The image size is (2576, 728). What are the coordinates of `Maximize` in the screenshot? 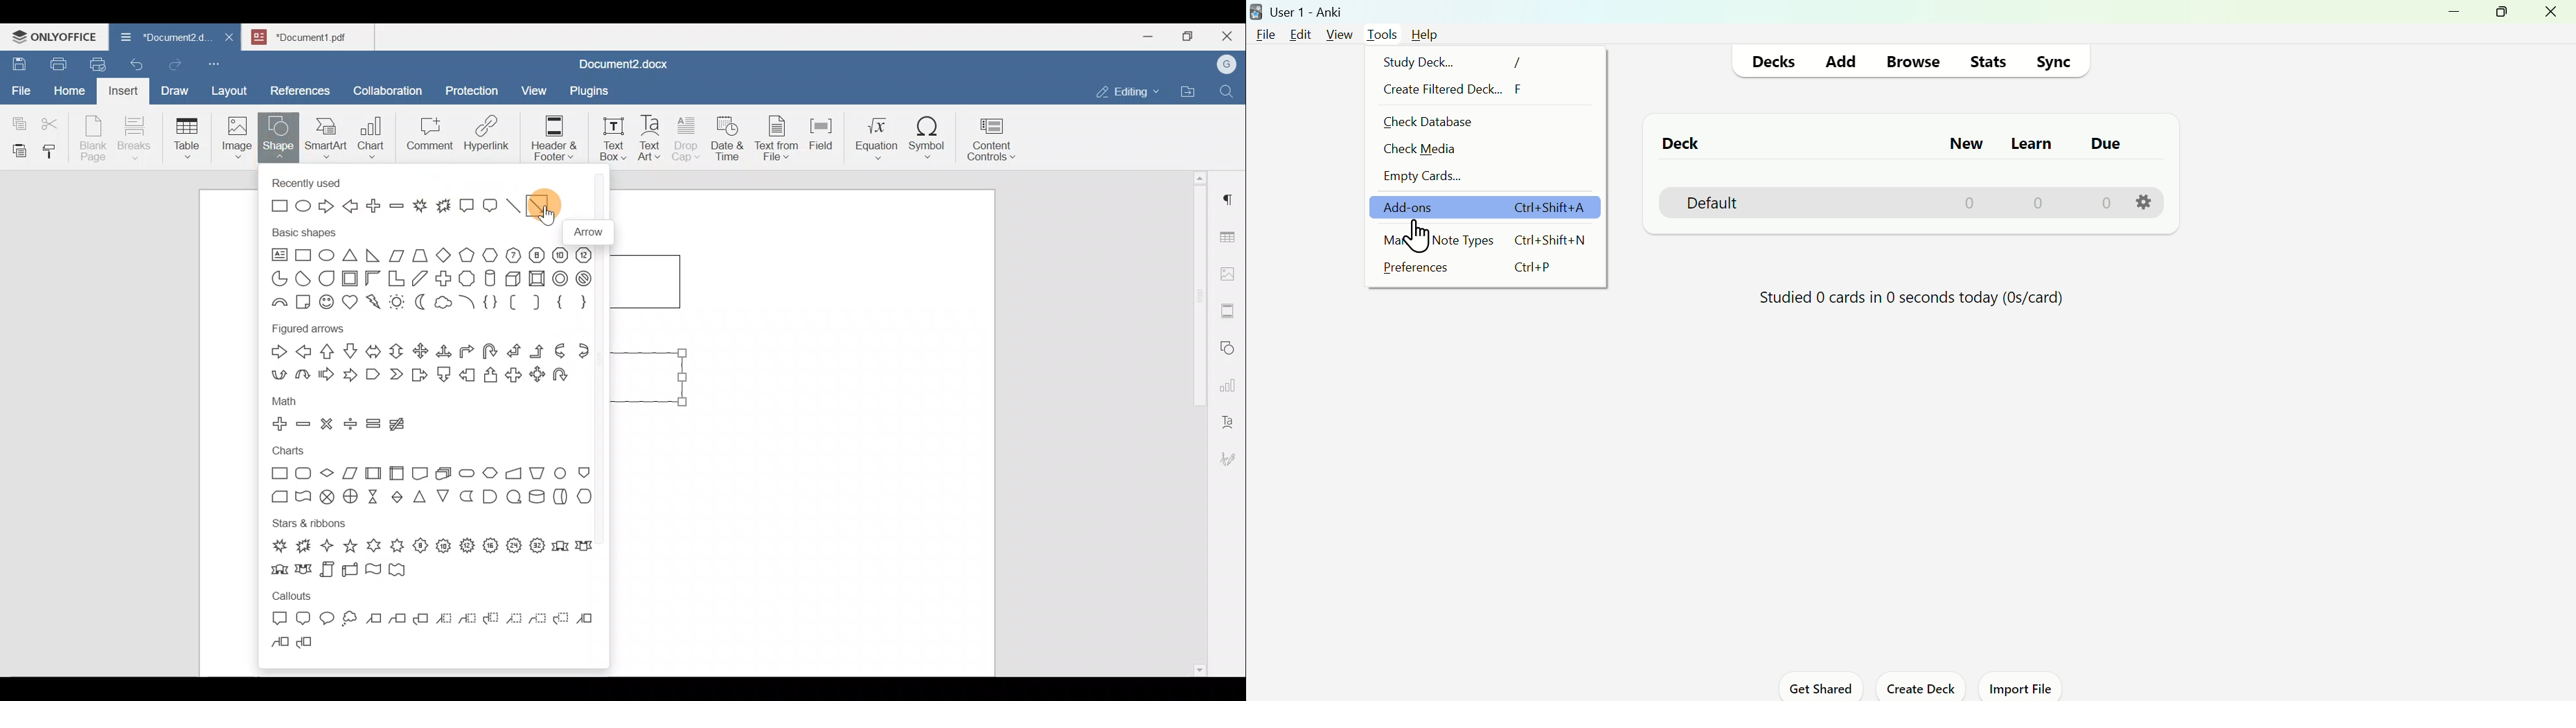 It's located at (1191, 36).